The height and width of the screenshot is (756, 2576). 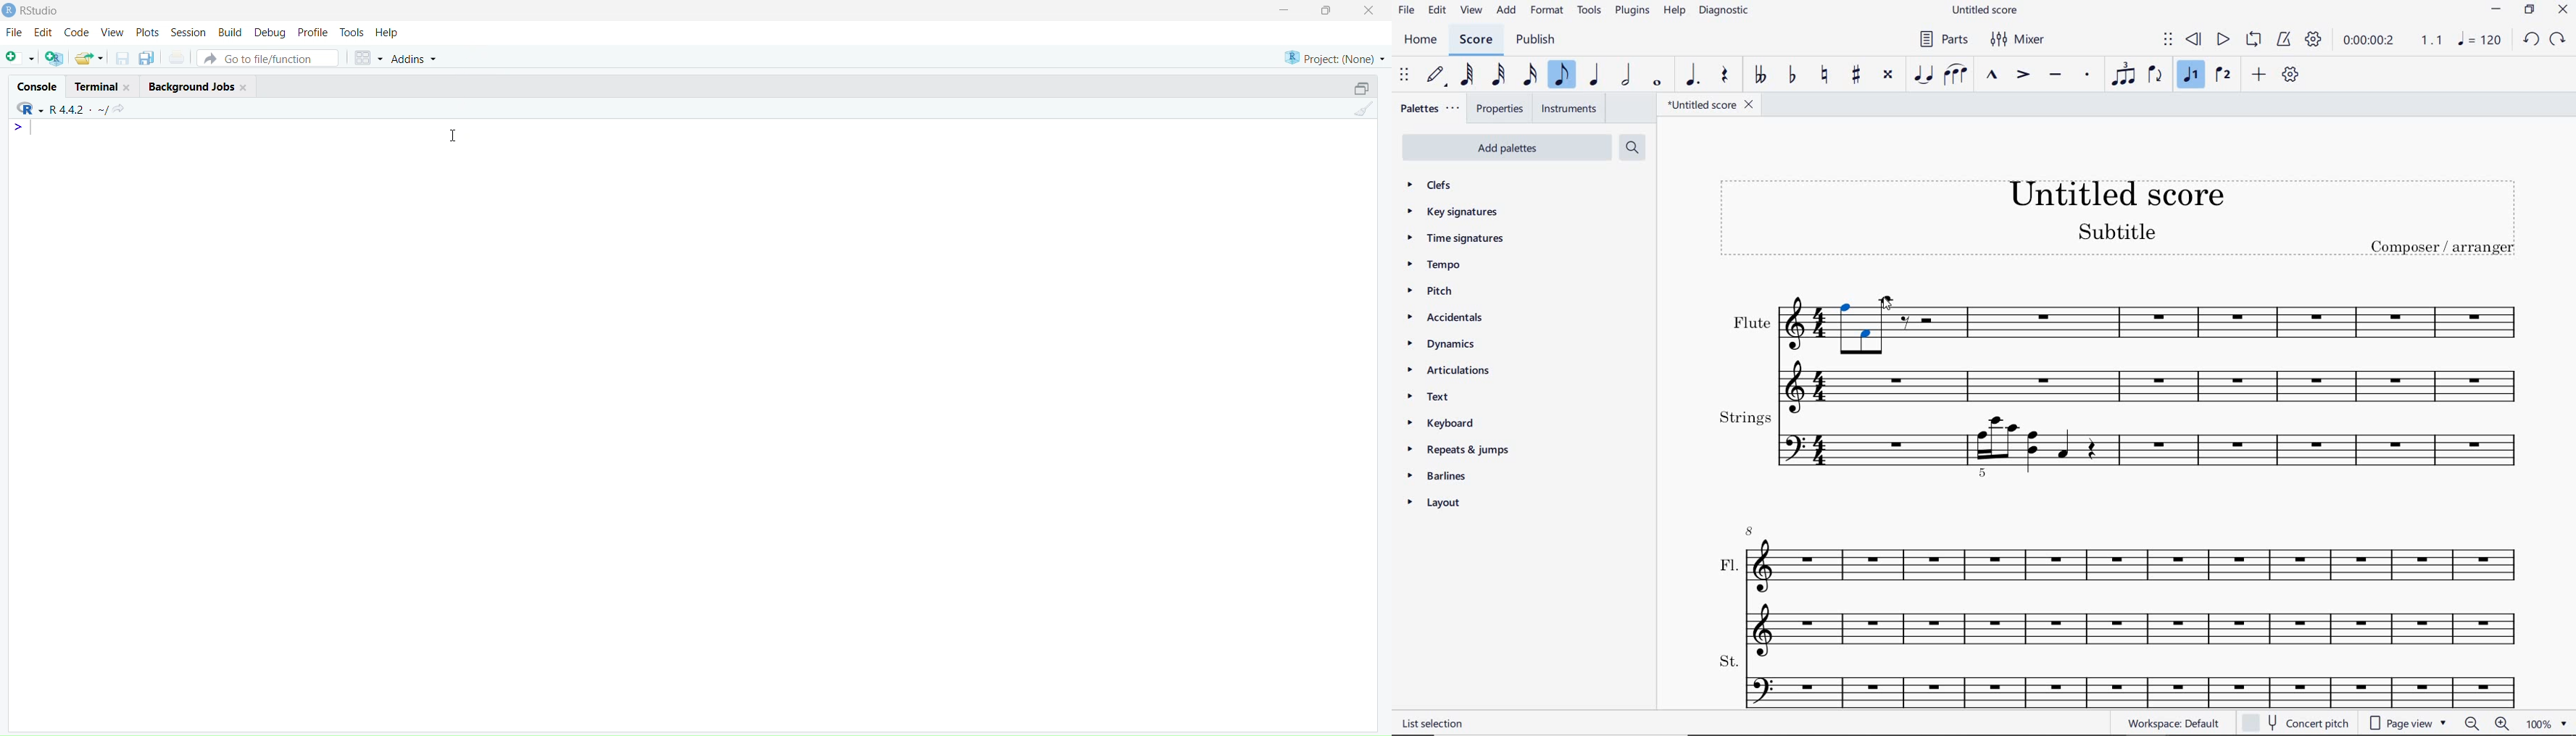 I want to click on score, so click(x=1474, y=39).